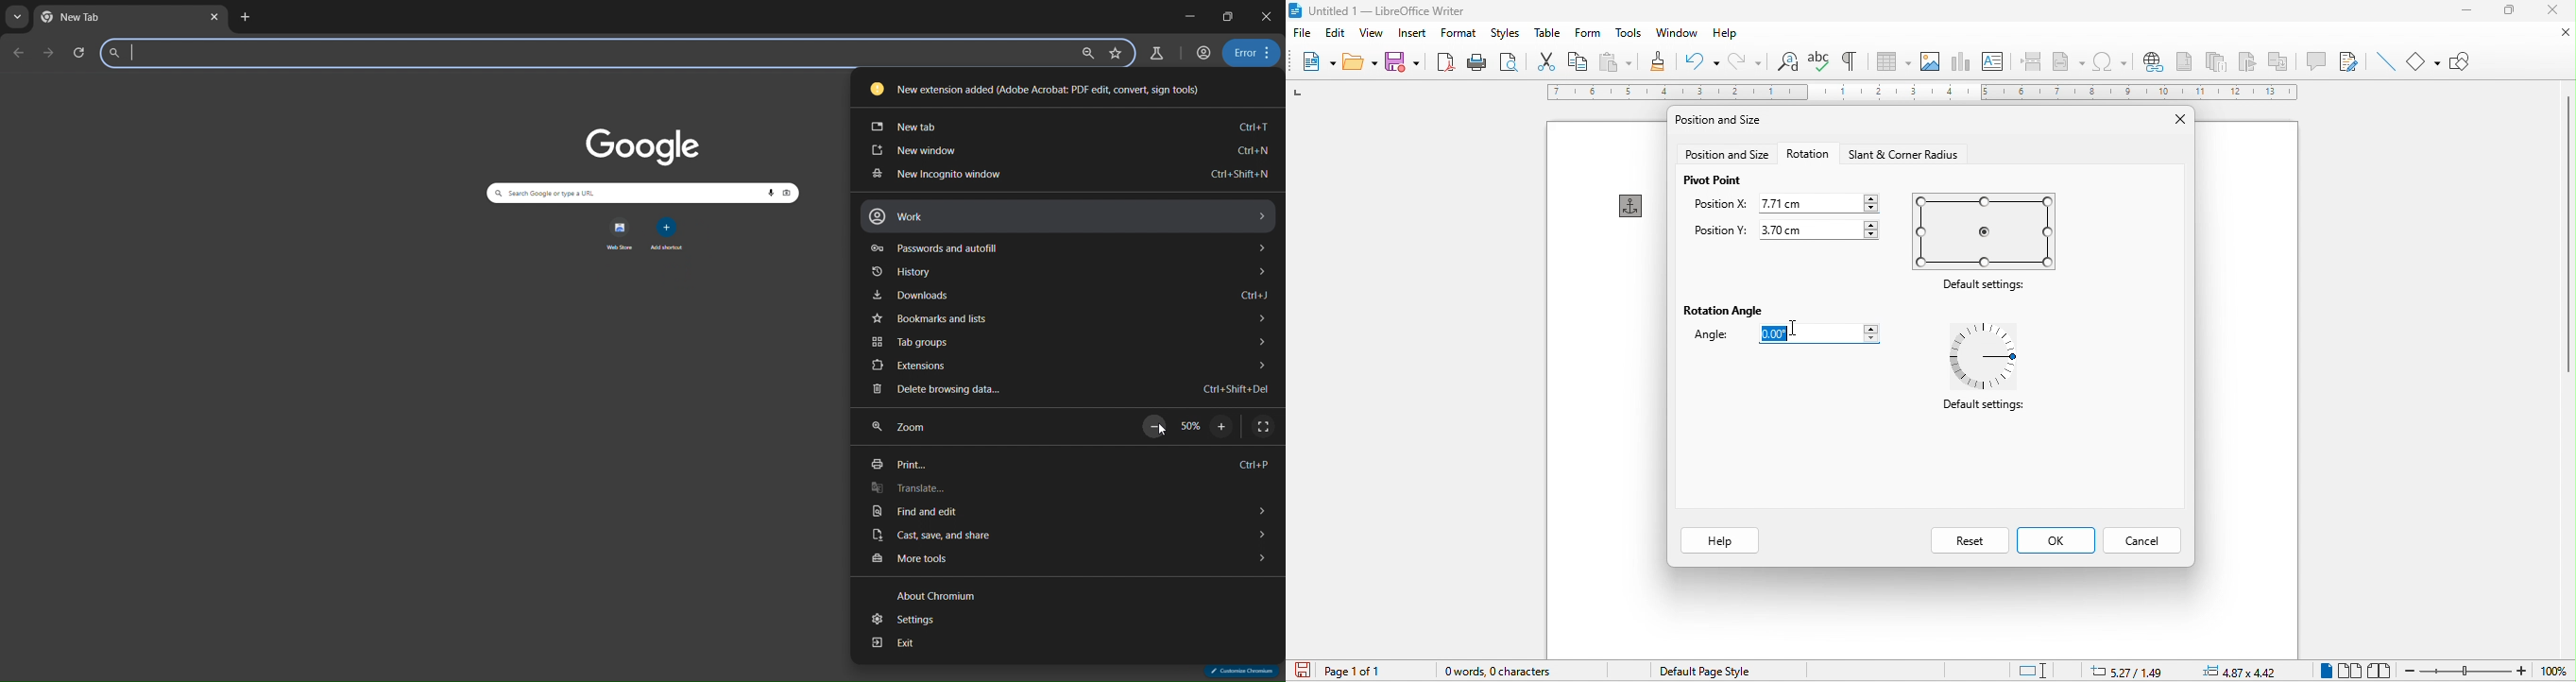  Describe the element at coordinates (1548, 62) in the screenshot. I see `cut` at that location.